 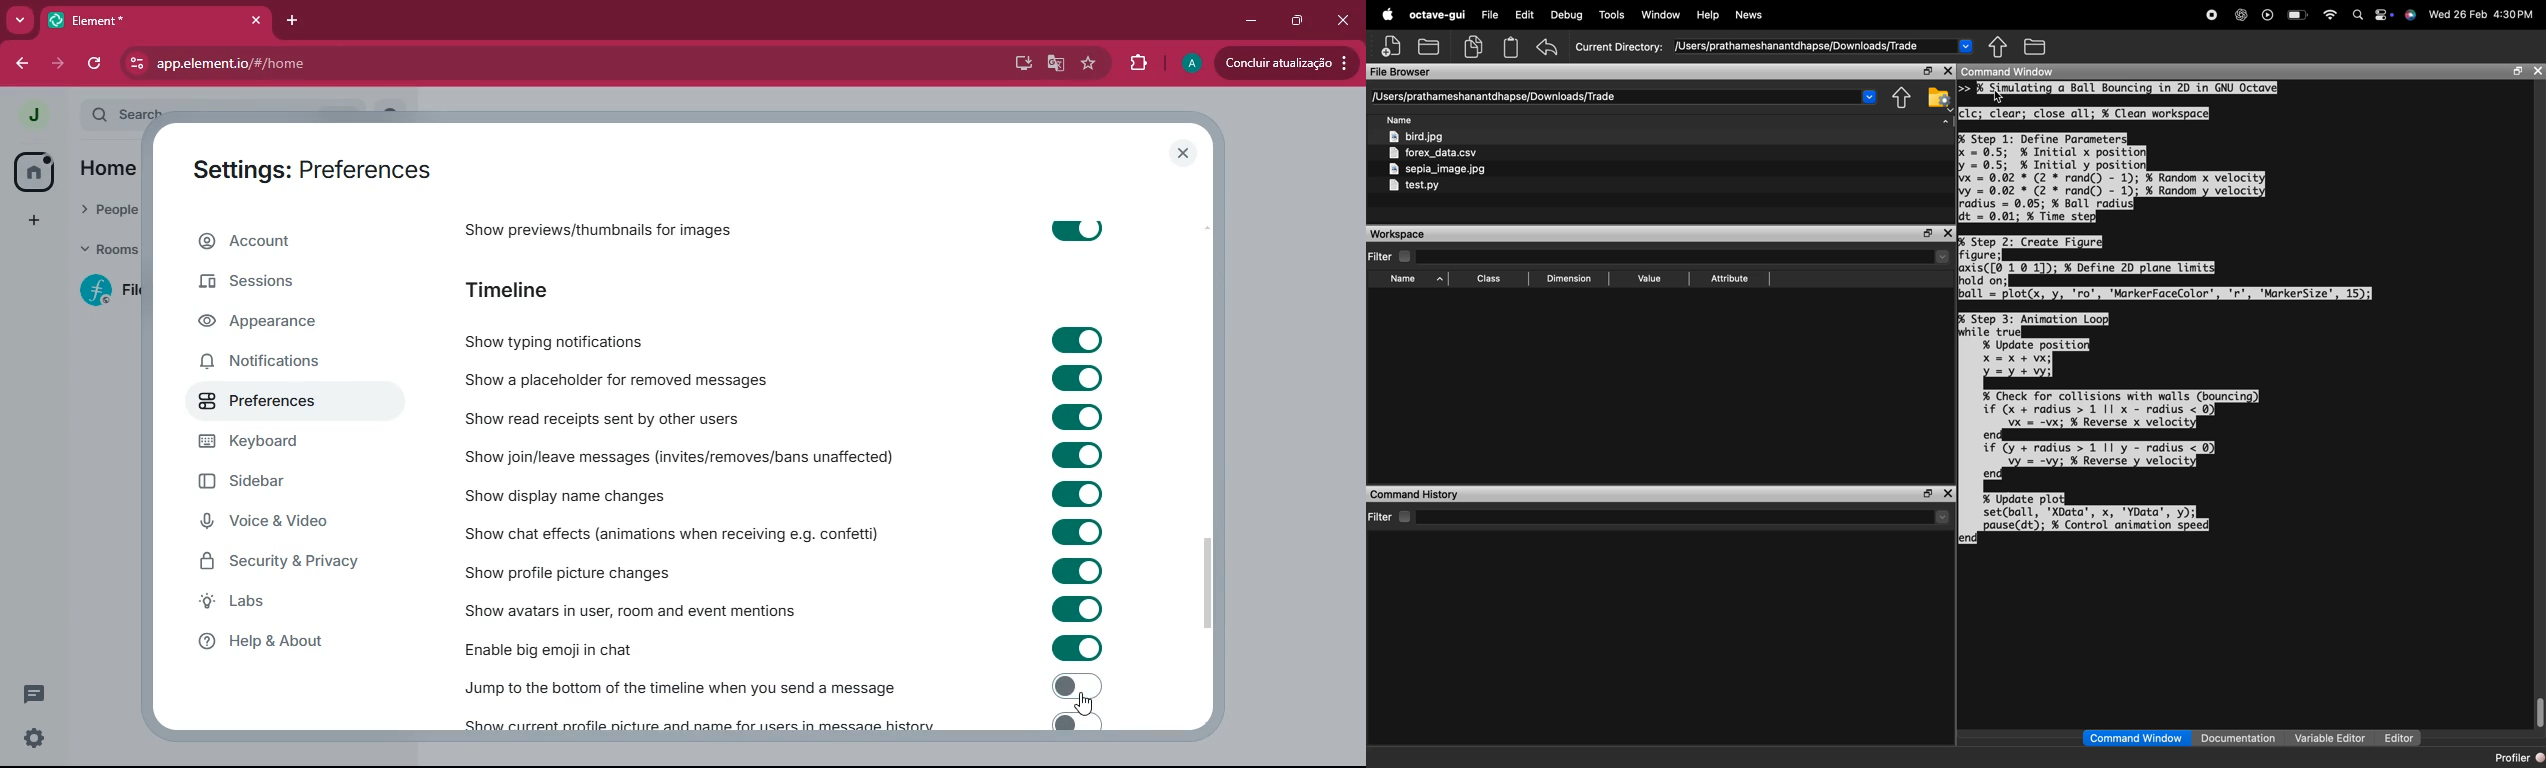 What do you see at coordinates (671, 533) in the screenshot?
I see `show chat effects (animations when receiving e.g. confetti)` at bounding box center [671, 533].